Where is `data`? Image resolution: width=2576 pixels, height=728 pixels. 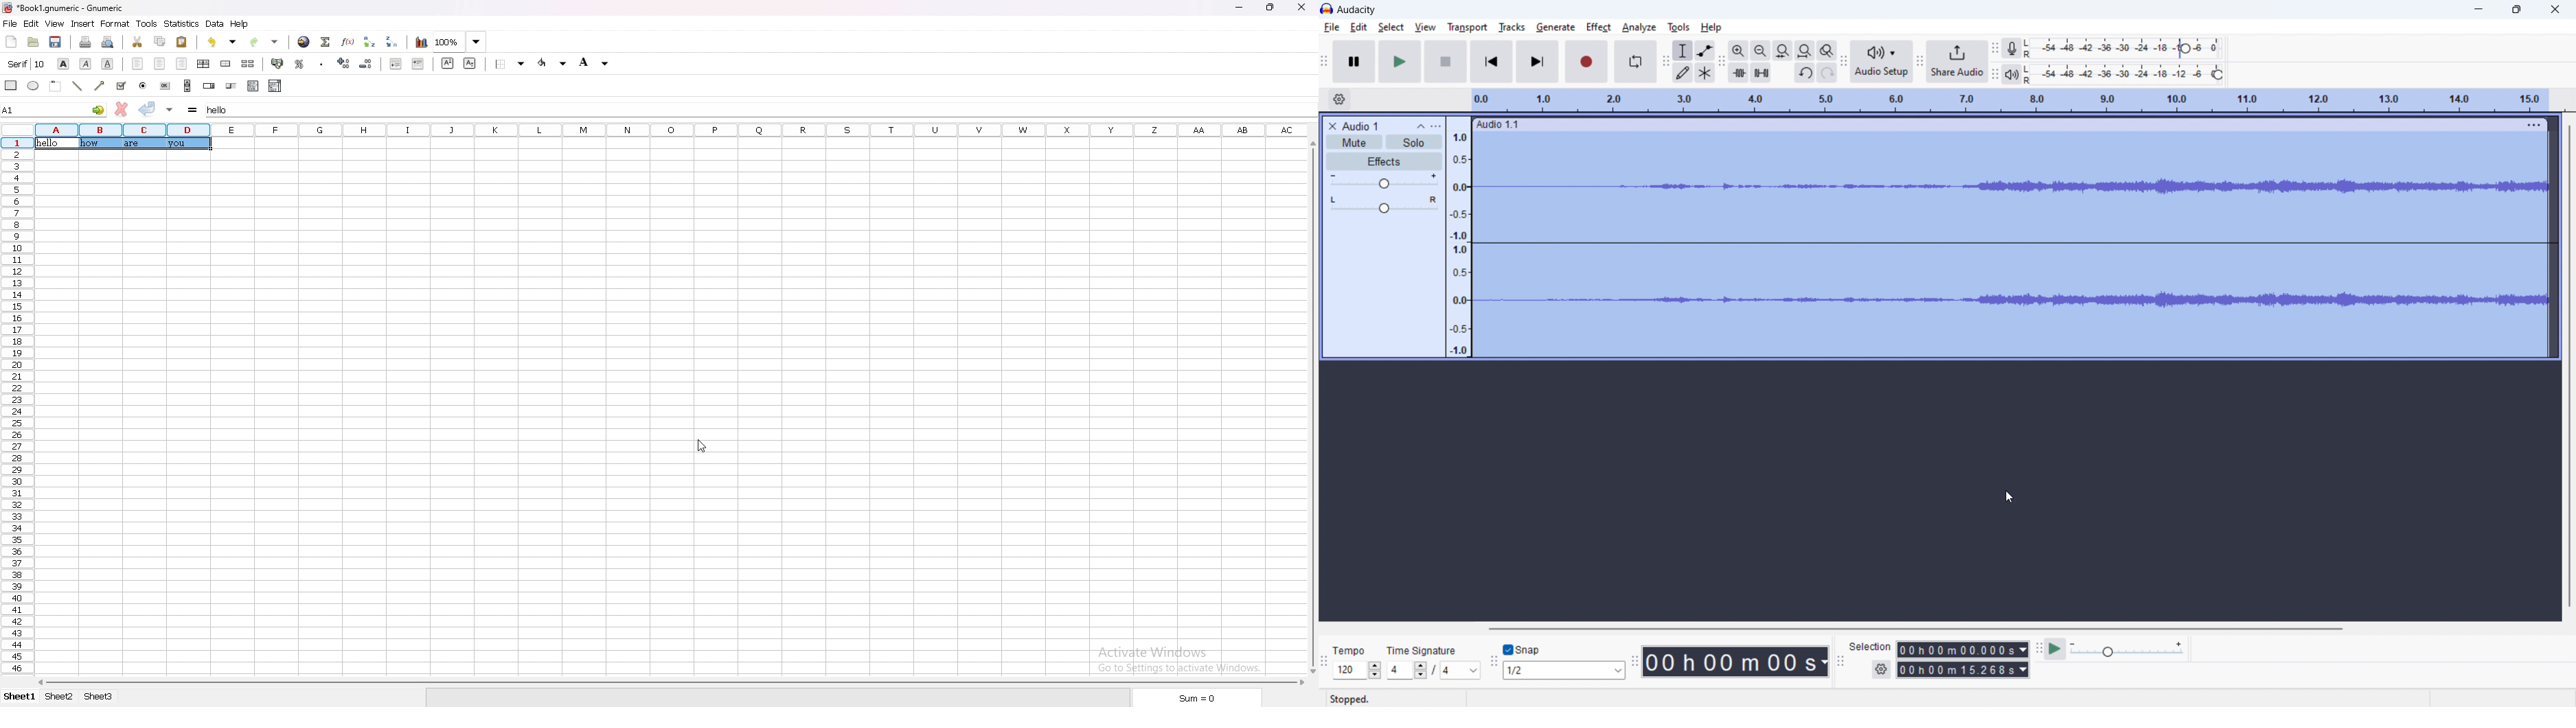
data is located at coordinates (215, 24).